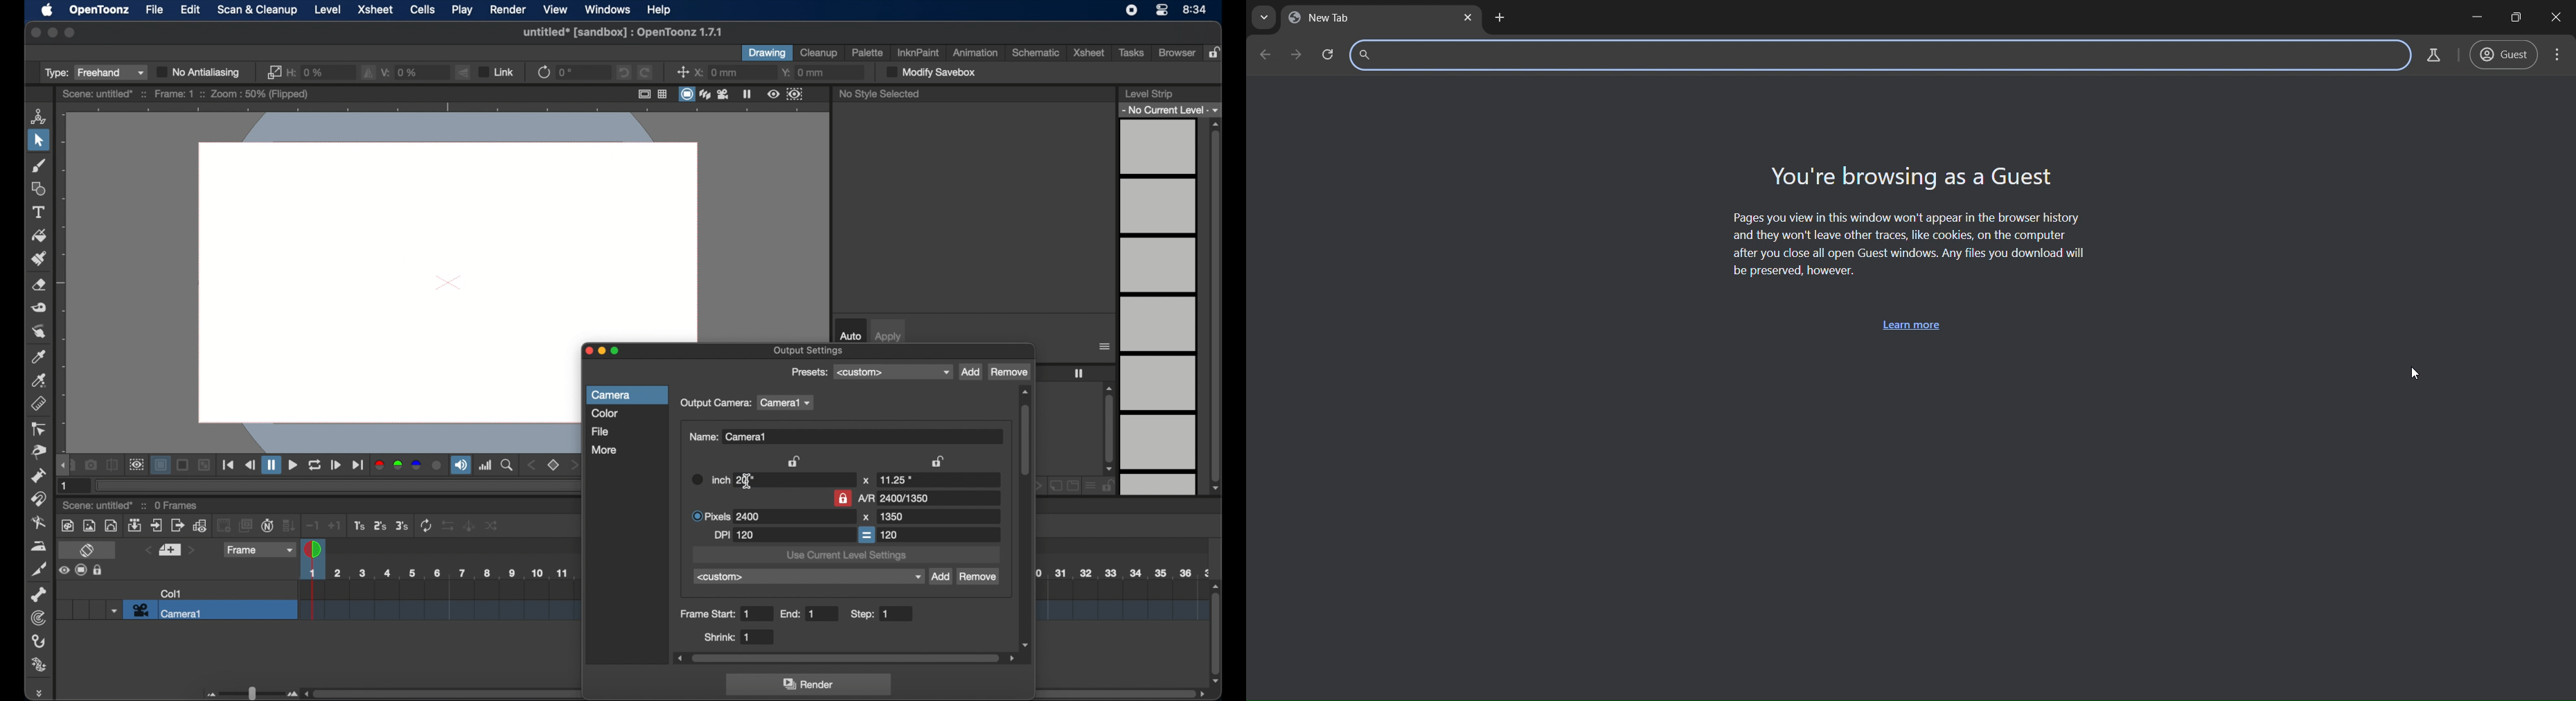 The image size is (2576, 728). I want to click on camera1, so click(787, 403).